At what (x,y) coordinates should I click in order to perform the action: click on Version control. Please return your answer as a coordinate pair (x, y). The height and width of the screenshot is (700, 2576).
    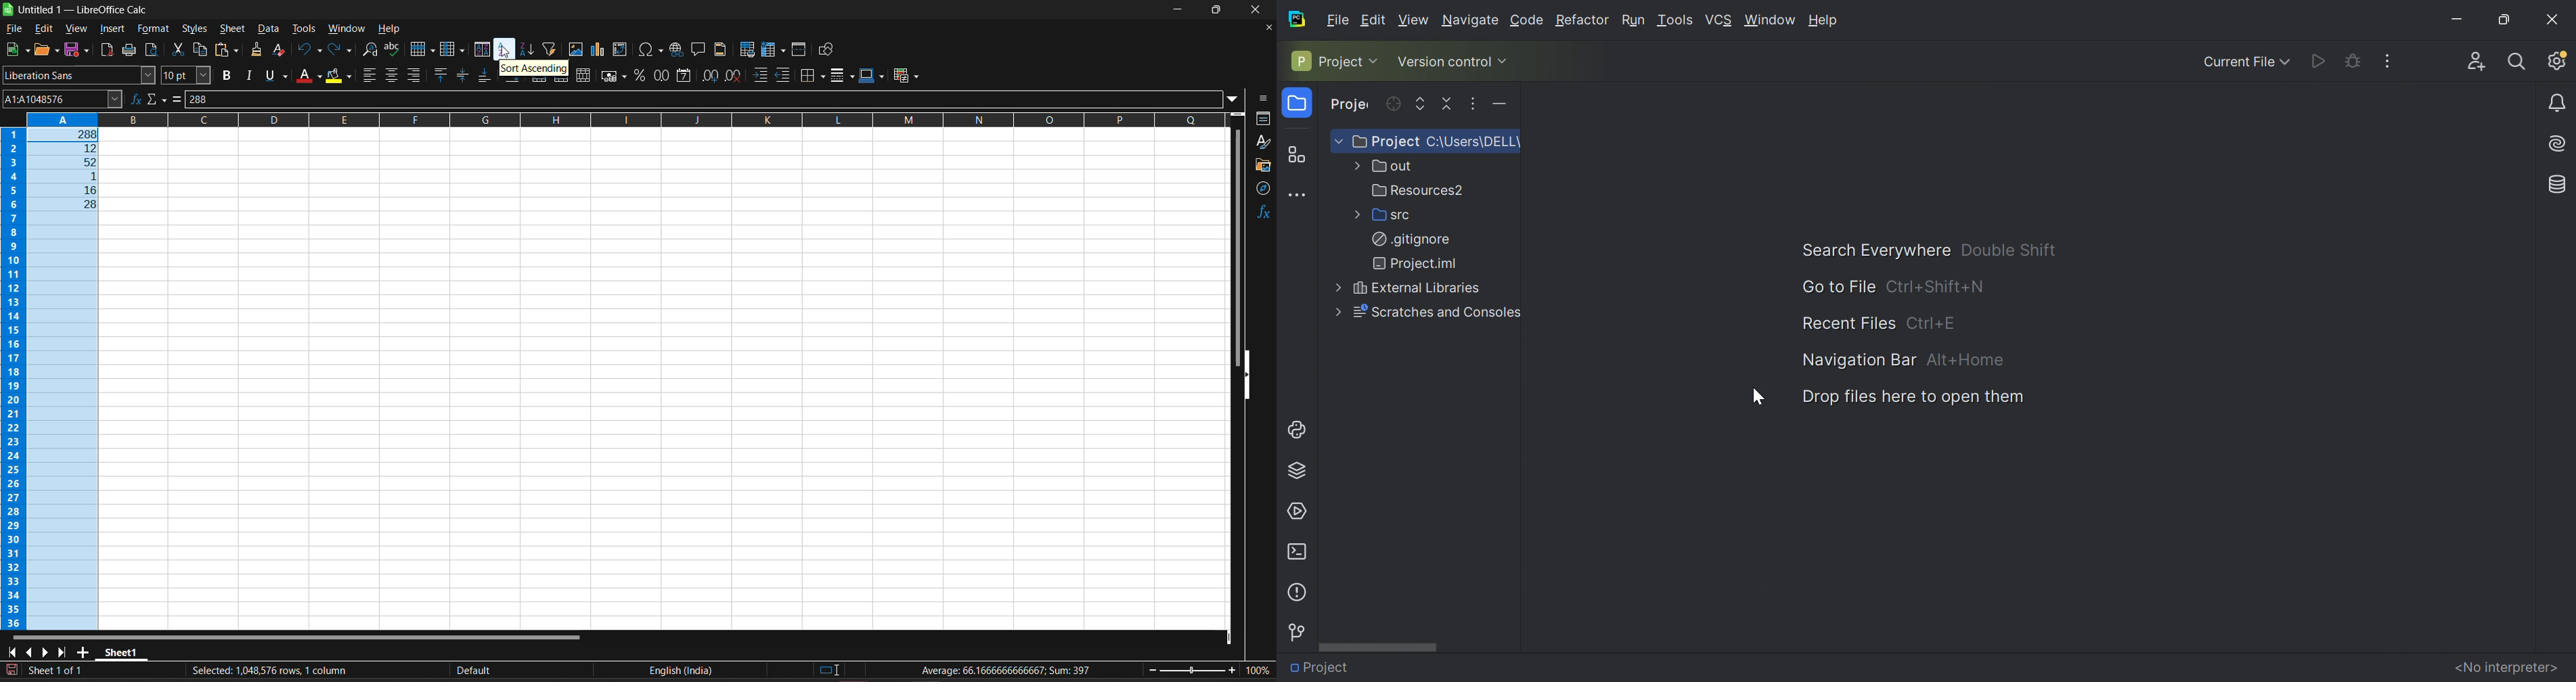
    Looking at the image, I should click on (1295, 633).